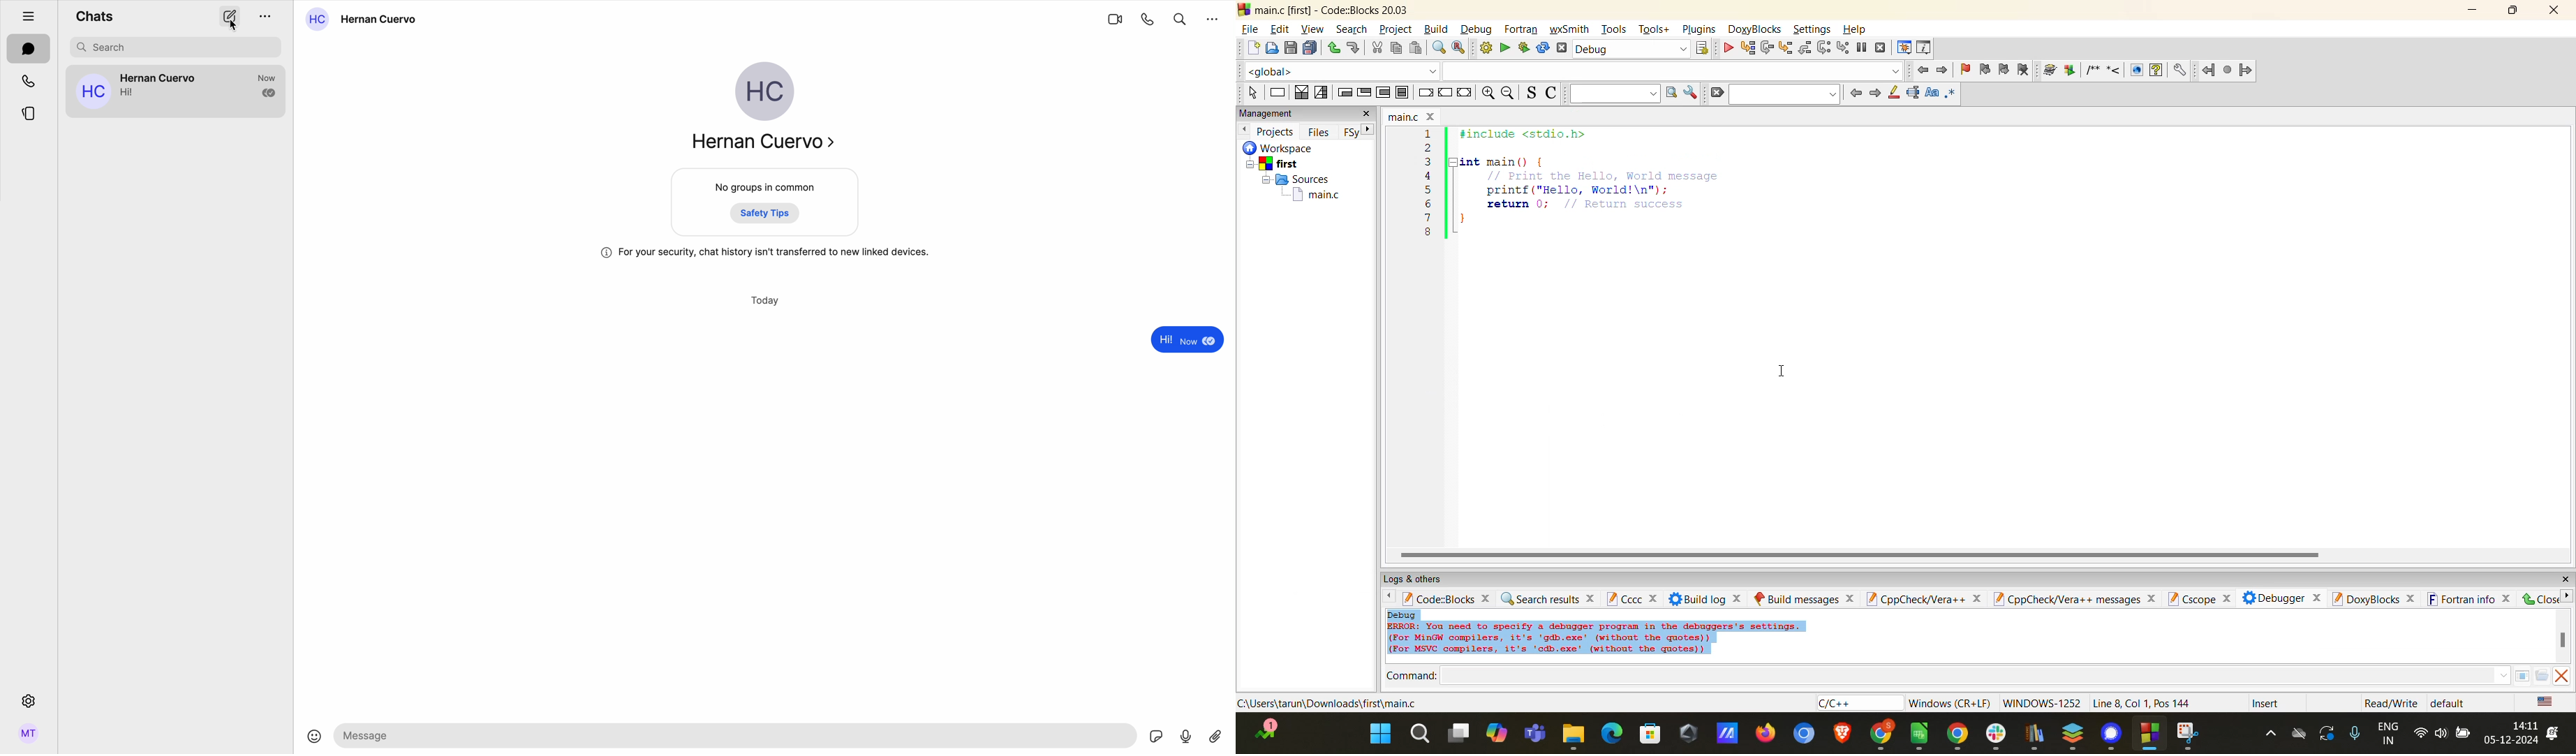 The height and width of the screenshot is (756, 2576). Describe the element at coordinates (1564, 47) in the screenshot. I see `abort` at that location.